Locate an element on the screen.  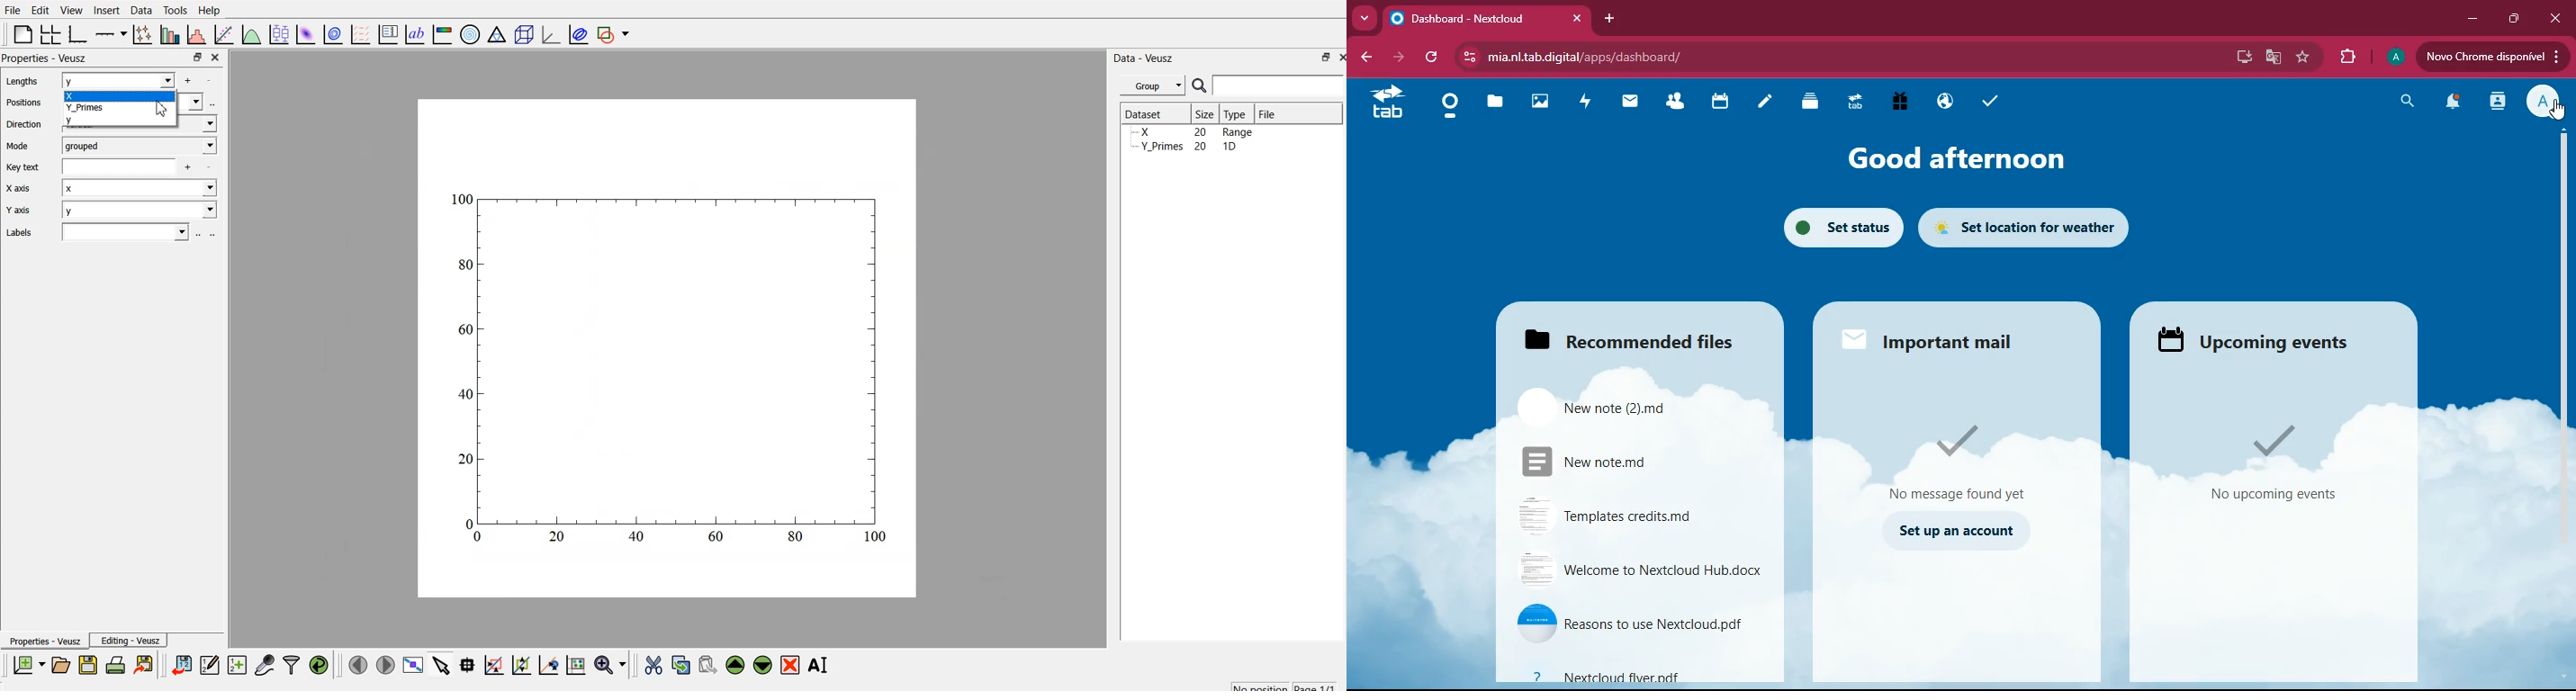
plot data is located at coordinates (333, 33).